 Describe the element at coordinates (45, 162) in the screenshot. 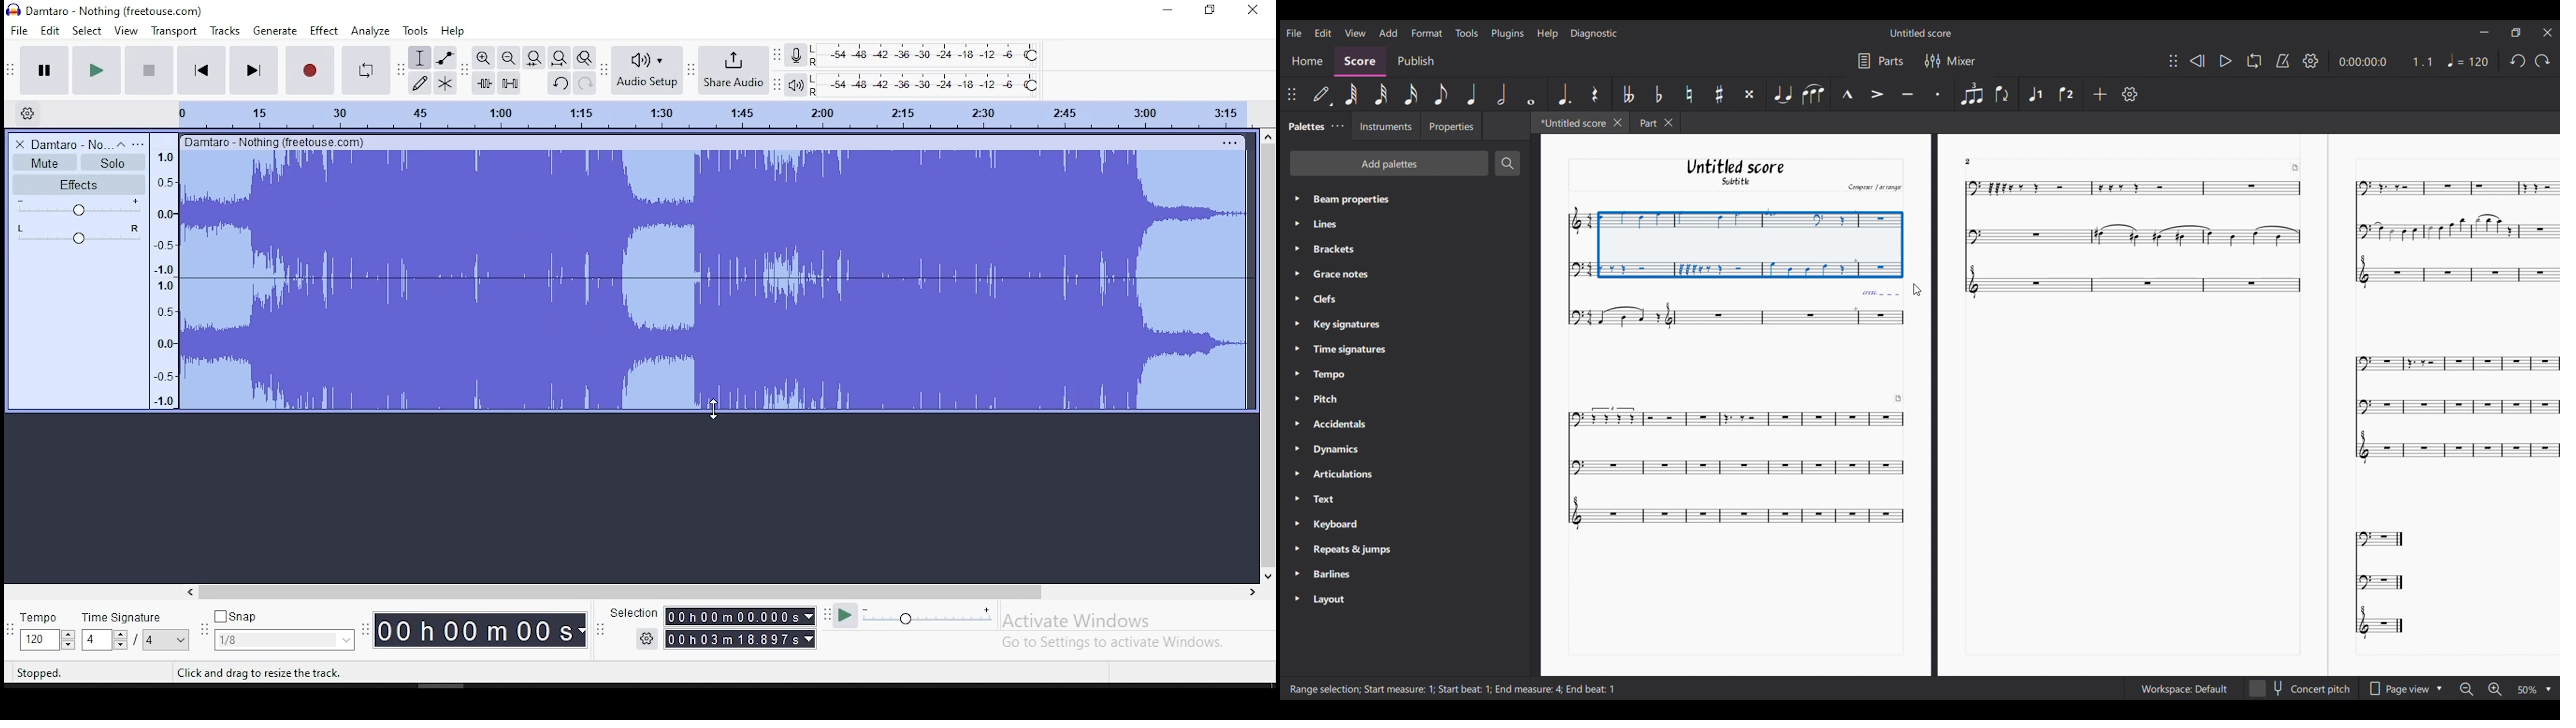

I see `mute` at that location.